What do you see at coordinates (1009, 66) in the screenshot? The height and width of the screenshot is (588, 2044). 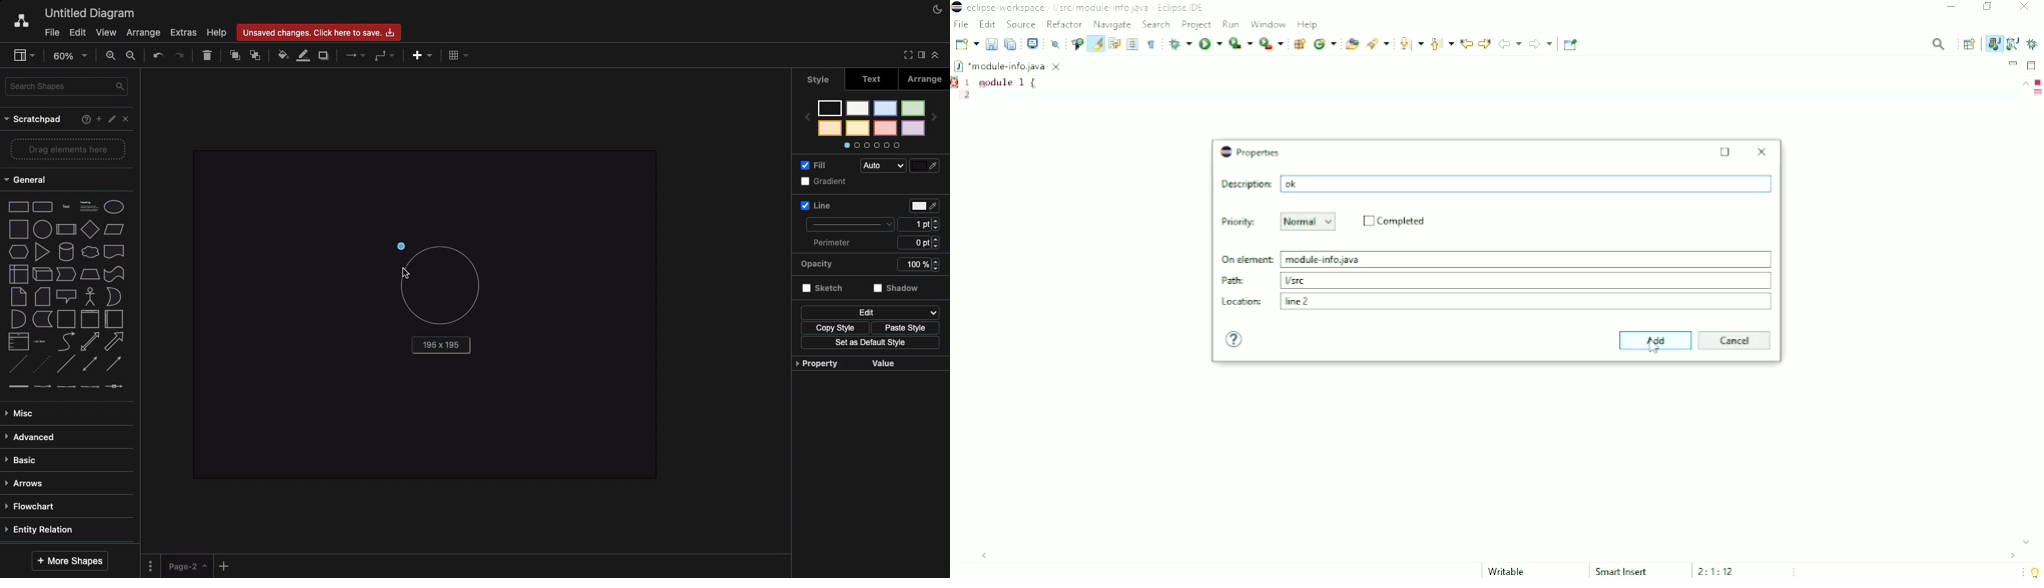 I see `*module-info.java` at bounding box center [1009, 66].